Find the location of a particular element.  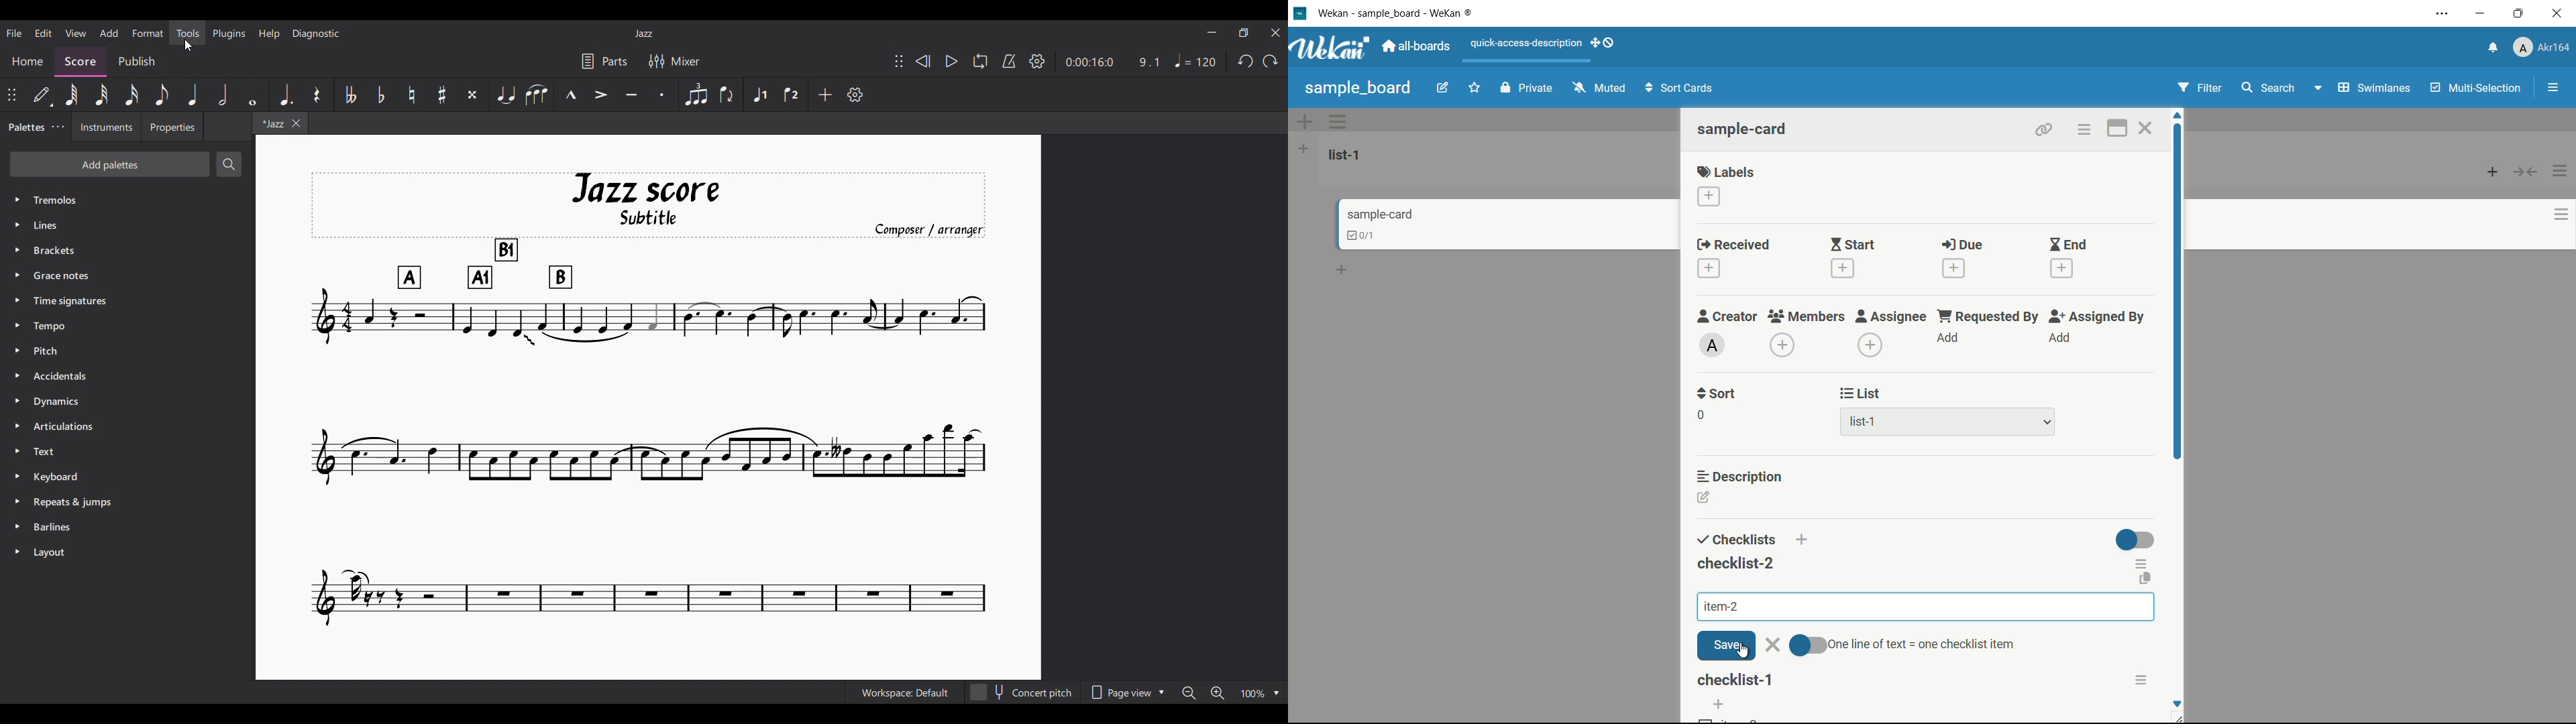

Parts settings is located at coordinates (604, 61).